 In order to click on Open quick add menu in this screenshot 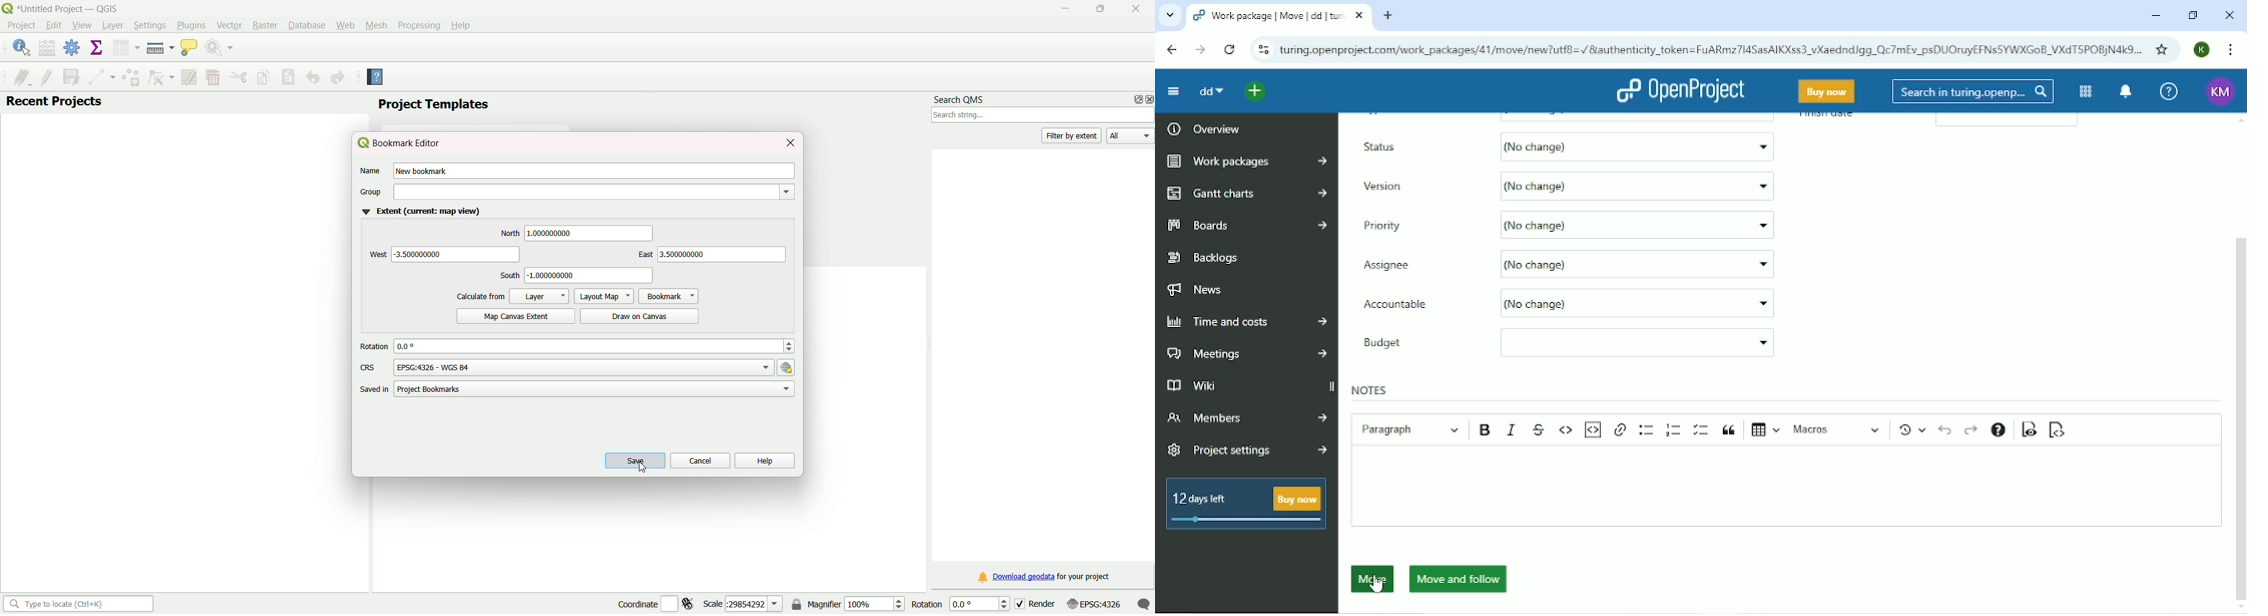, I will do `click(1256, 93)`.